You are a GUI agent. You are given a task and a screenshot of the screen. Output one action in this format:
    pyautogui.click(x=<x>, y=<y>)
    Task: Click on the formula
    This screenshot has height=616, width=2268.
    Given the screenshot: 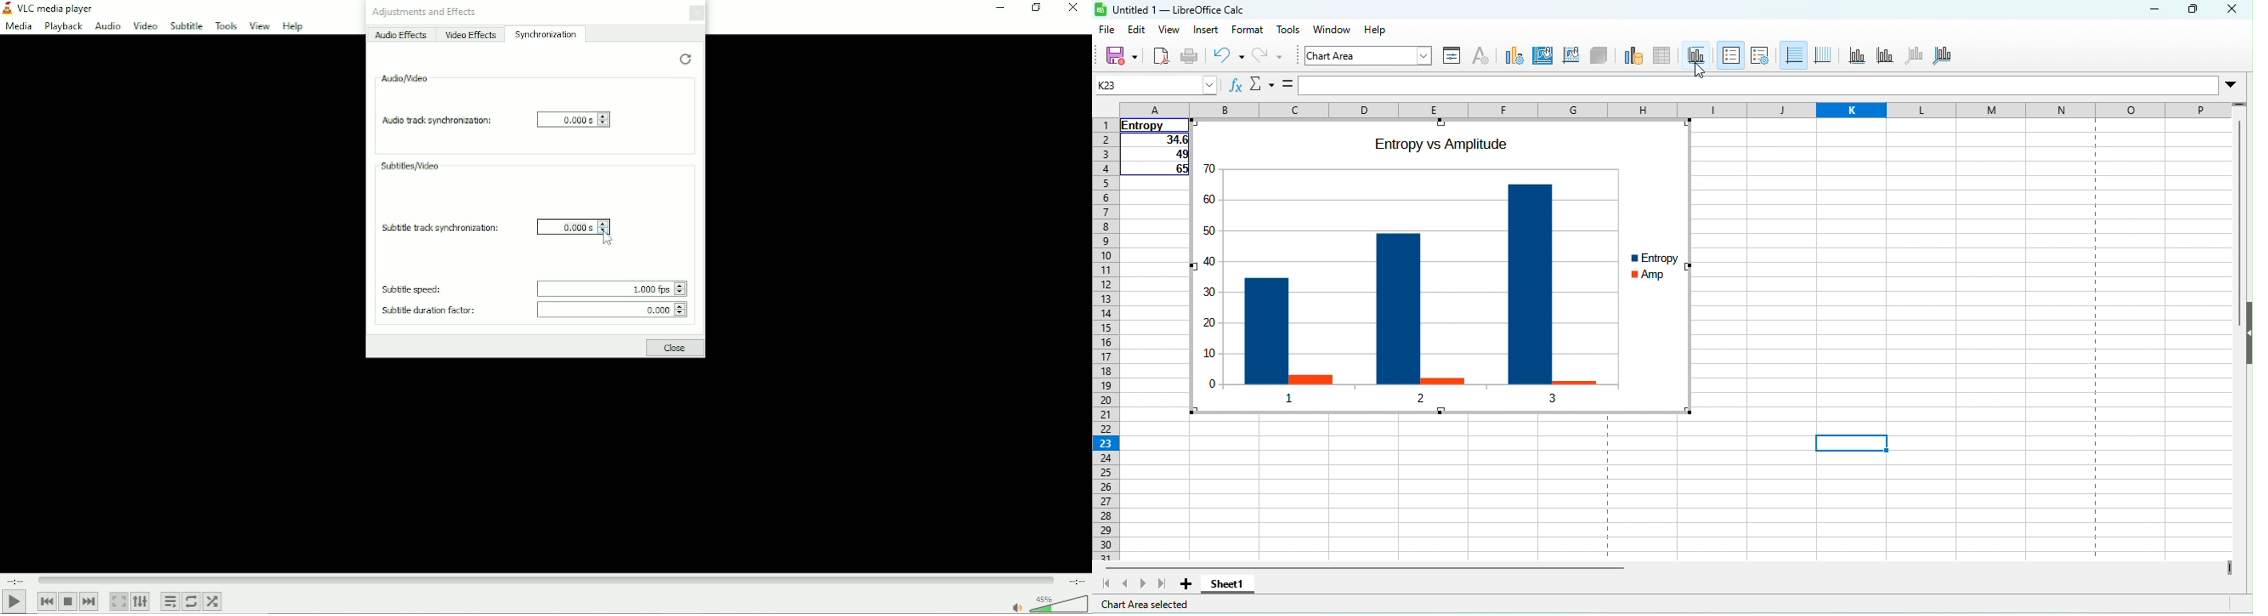 What is the action you would take?
    pyautogui.click(x=1286, y=85)
    